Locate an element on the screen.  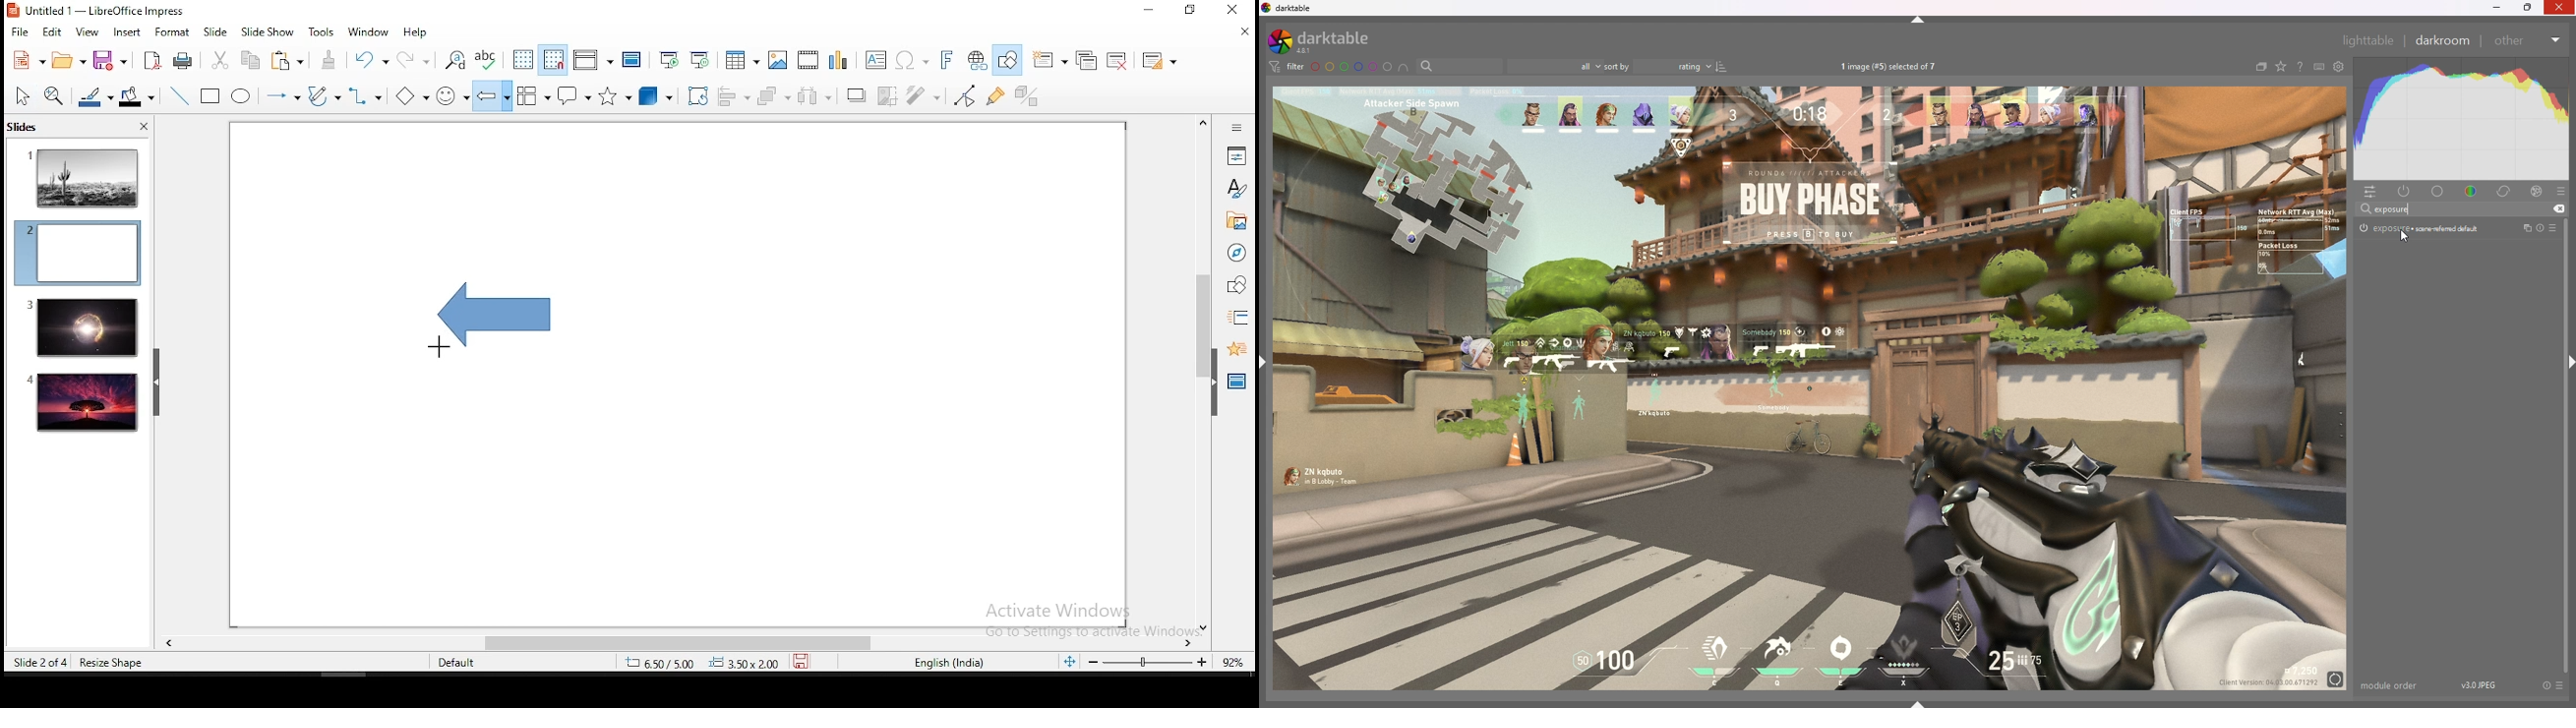
filter is located at coordinates (923, 95).